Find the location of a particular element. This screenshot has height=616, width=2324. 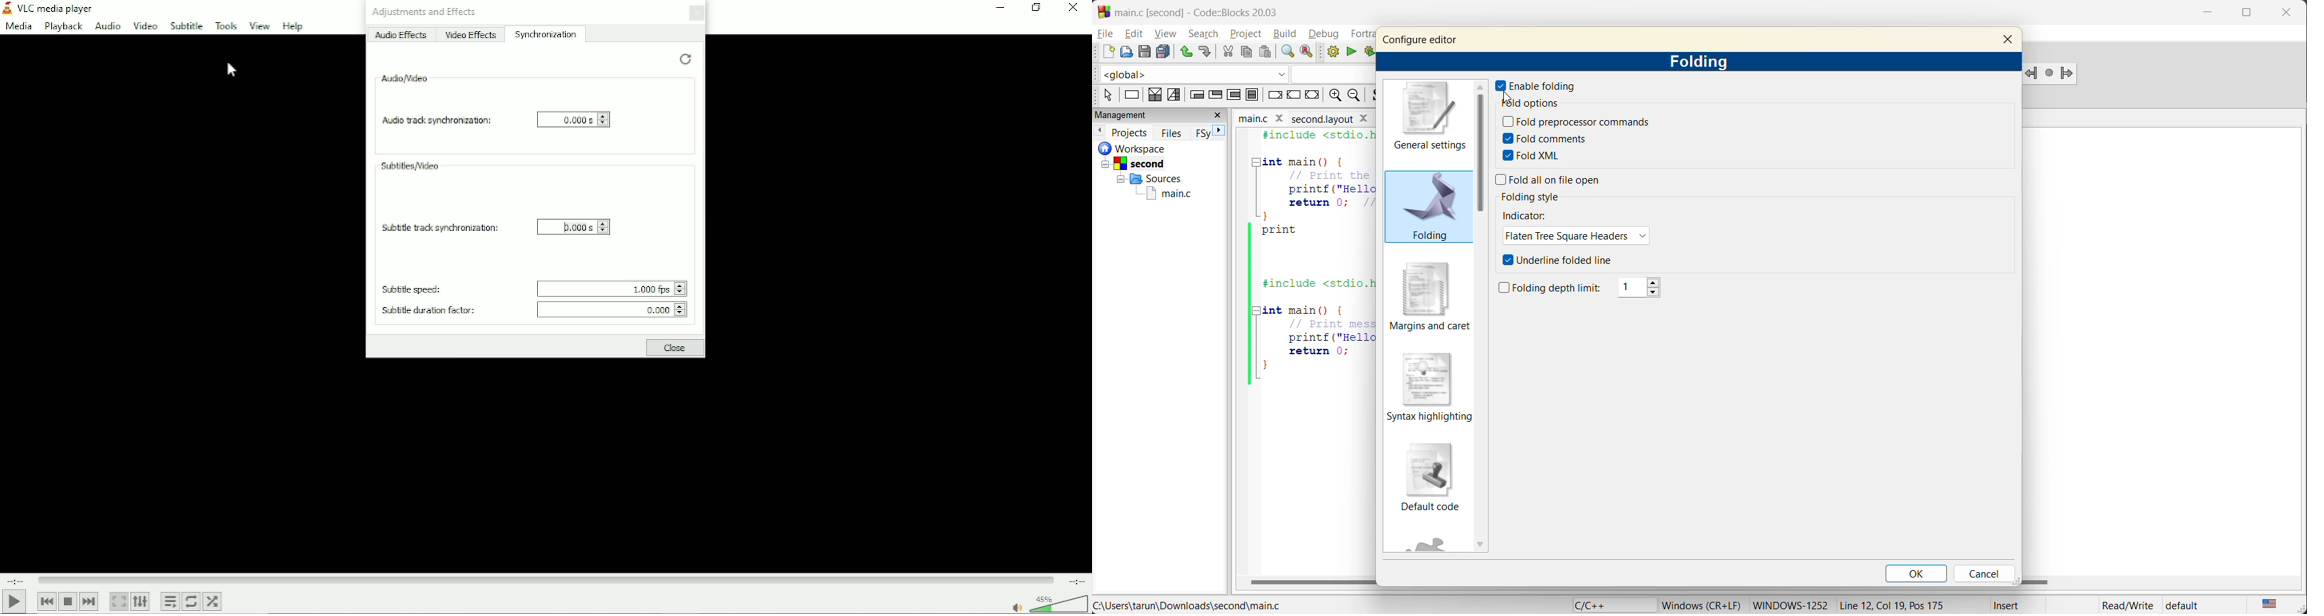

default is located at coordinates (2196, 606).